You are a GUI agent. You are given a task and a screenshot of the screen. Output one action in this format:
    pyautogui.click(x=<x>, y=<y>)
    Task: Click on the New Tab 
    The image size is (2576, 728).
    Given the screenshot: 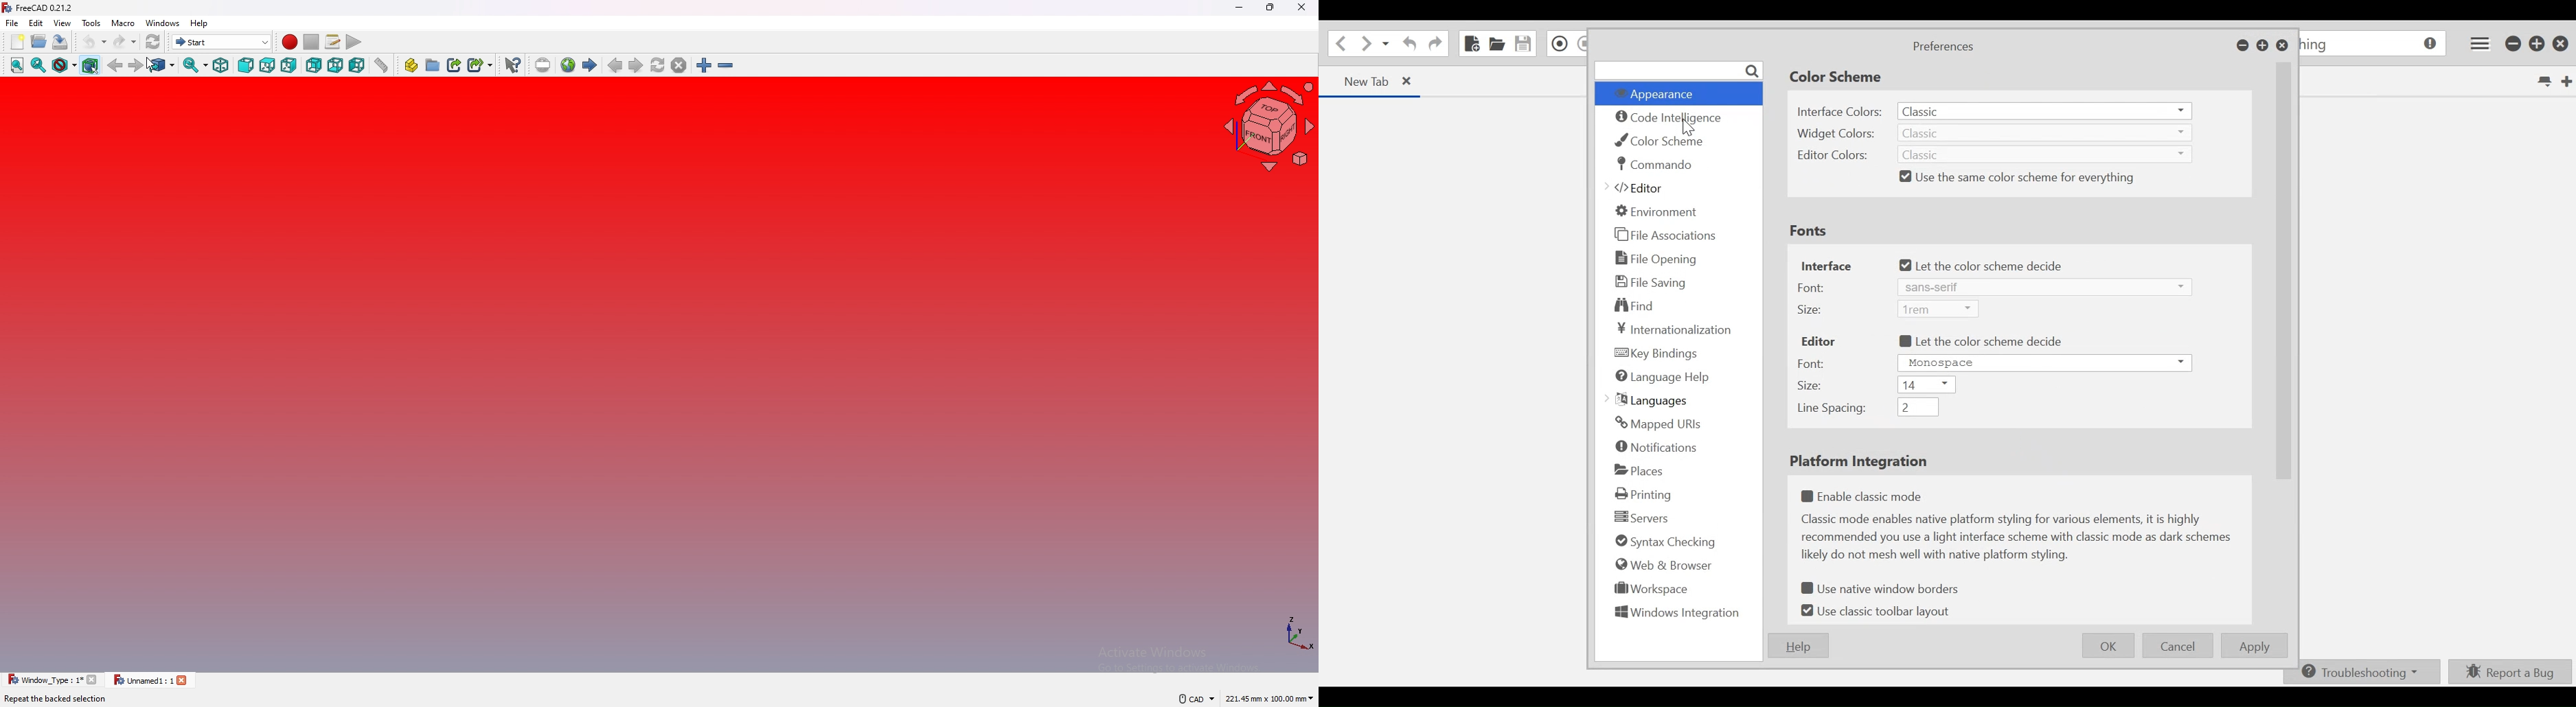 What is the action you would take?
    pyautogui.click(x=2565, y=81)
    